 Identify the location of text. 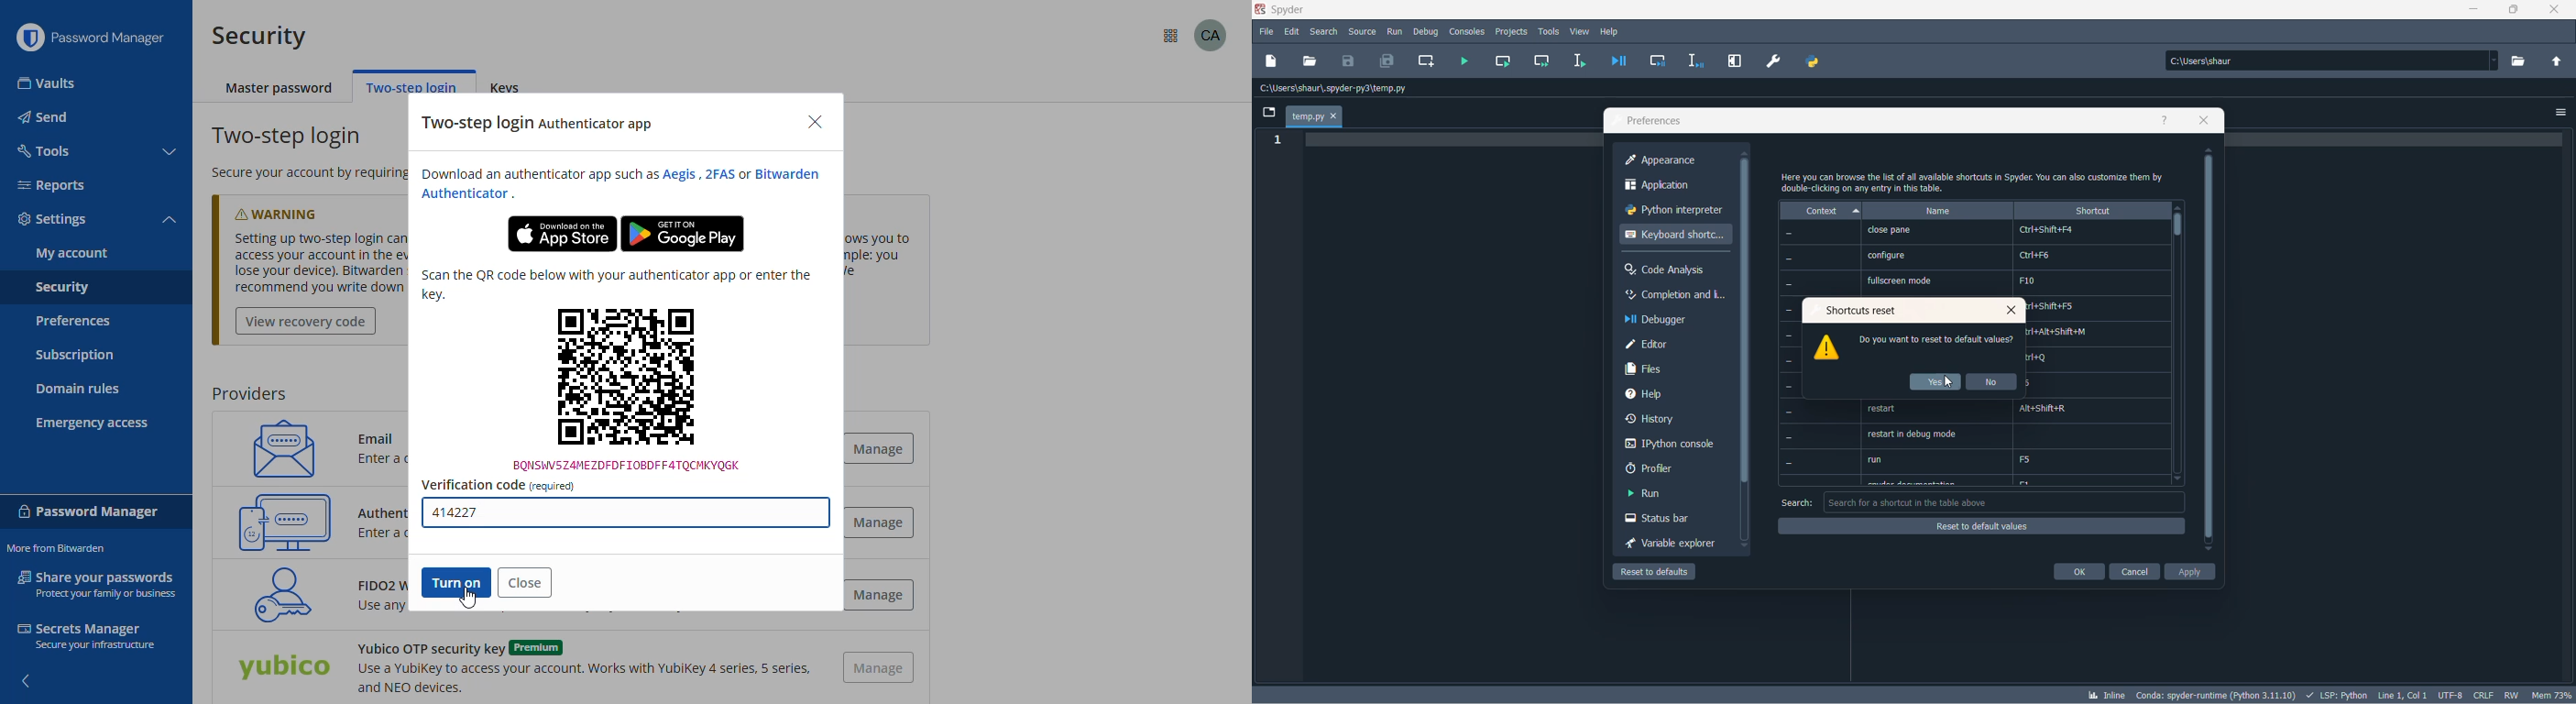
(1937, 340).